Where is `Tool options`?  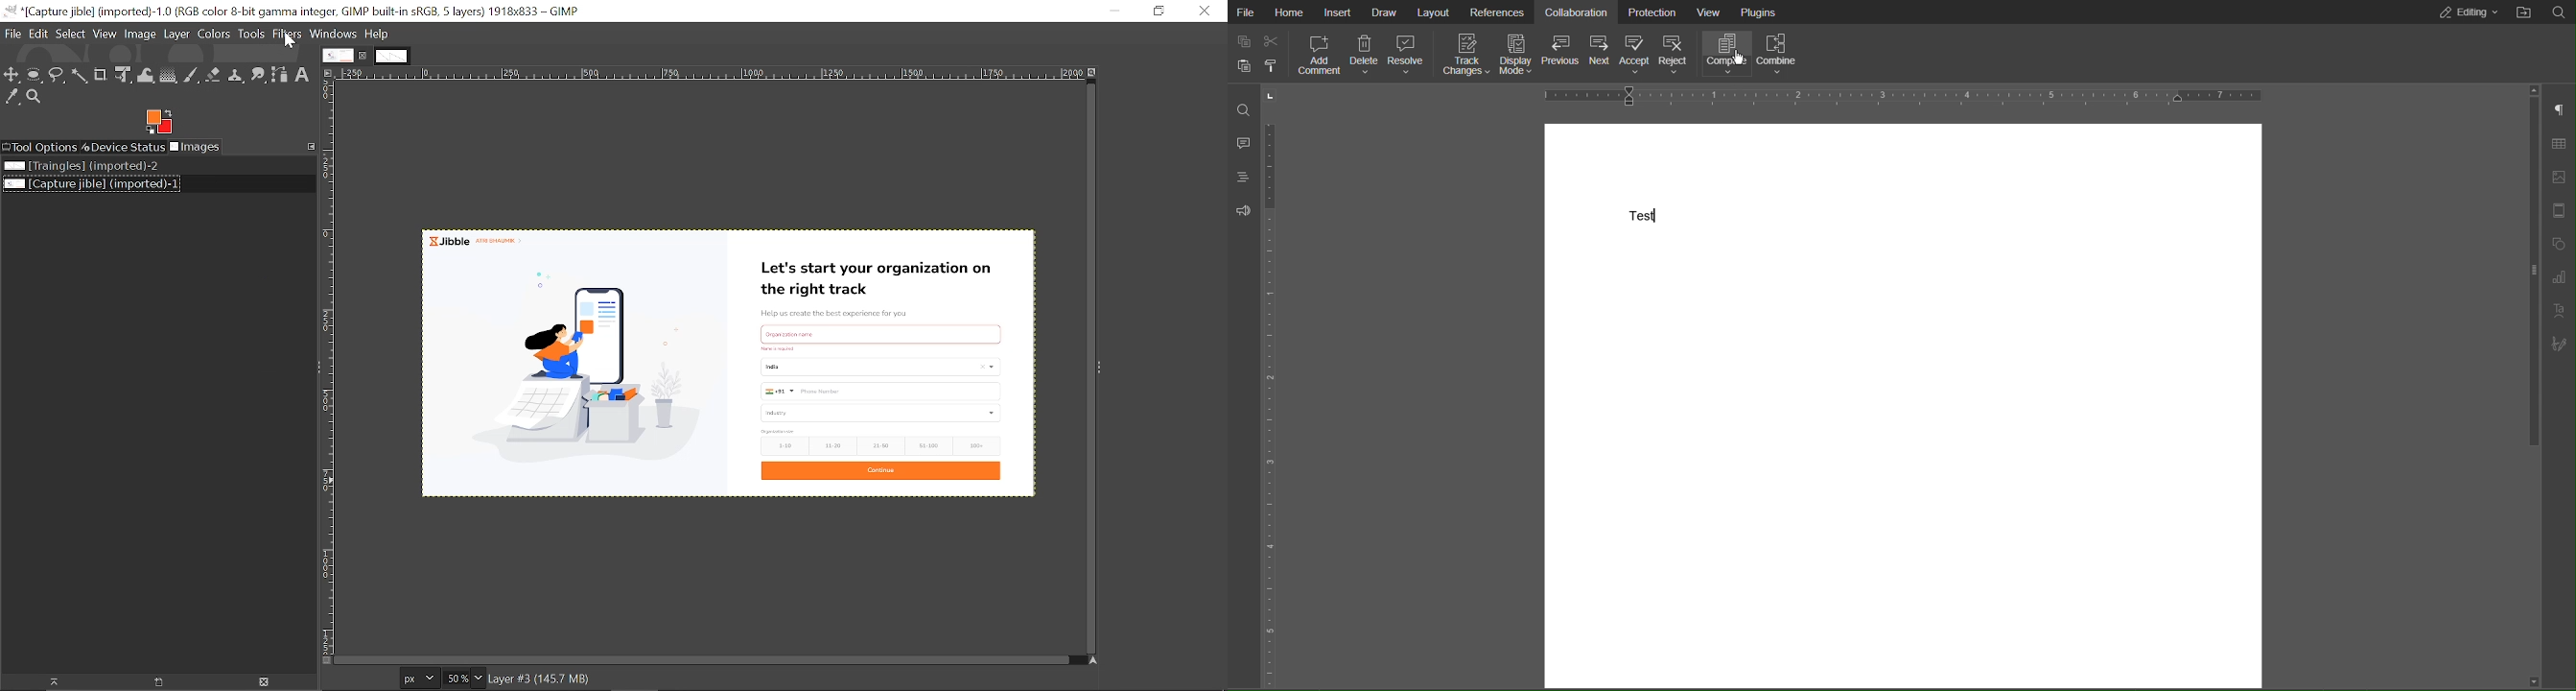
Tool options is located at coordinates (39, 147).